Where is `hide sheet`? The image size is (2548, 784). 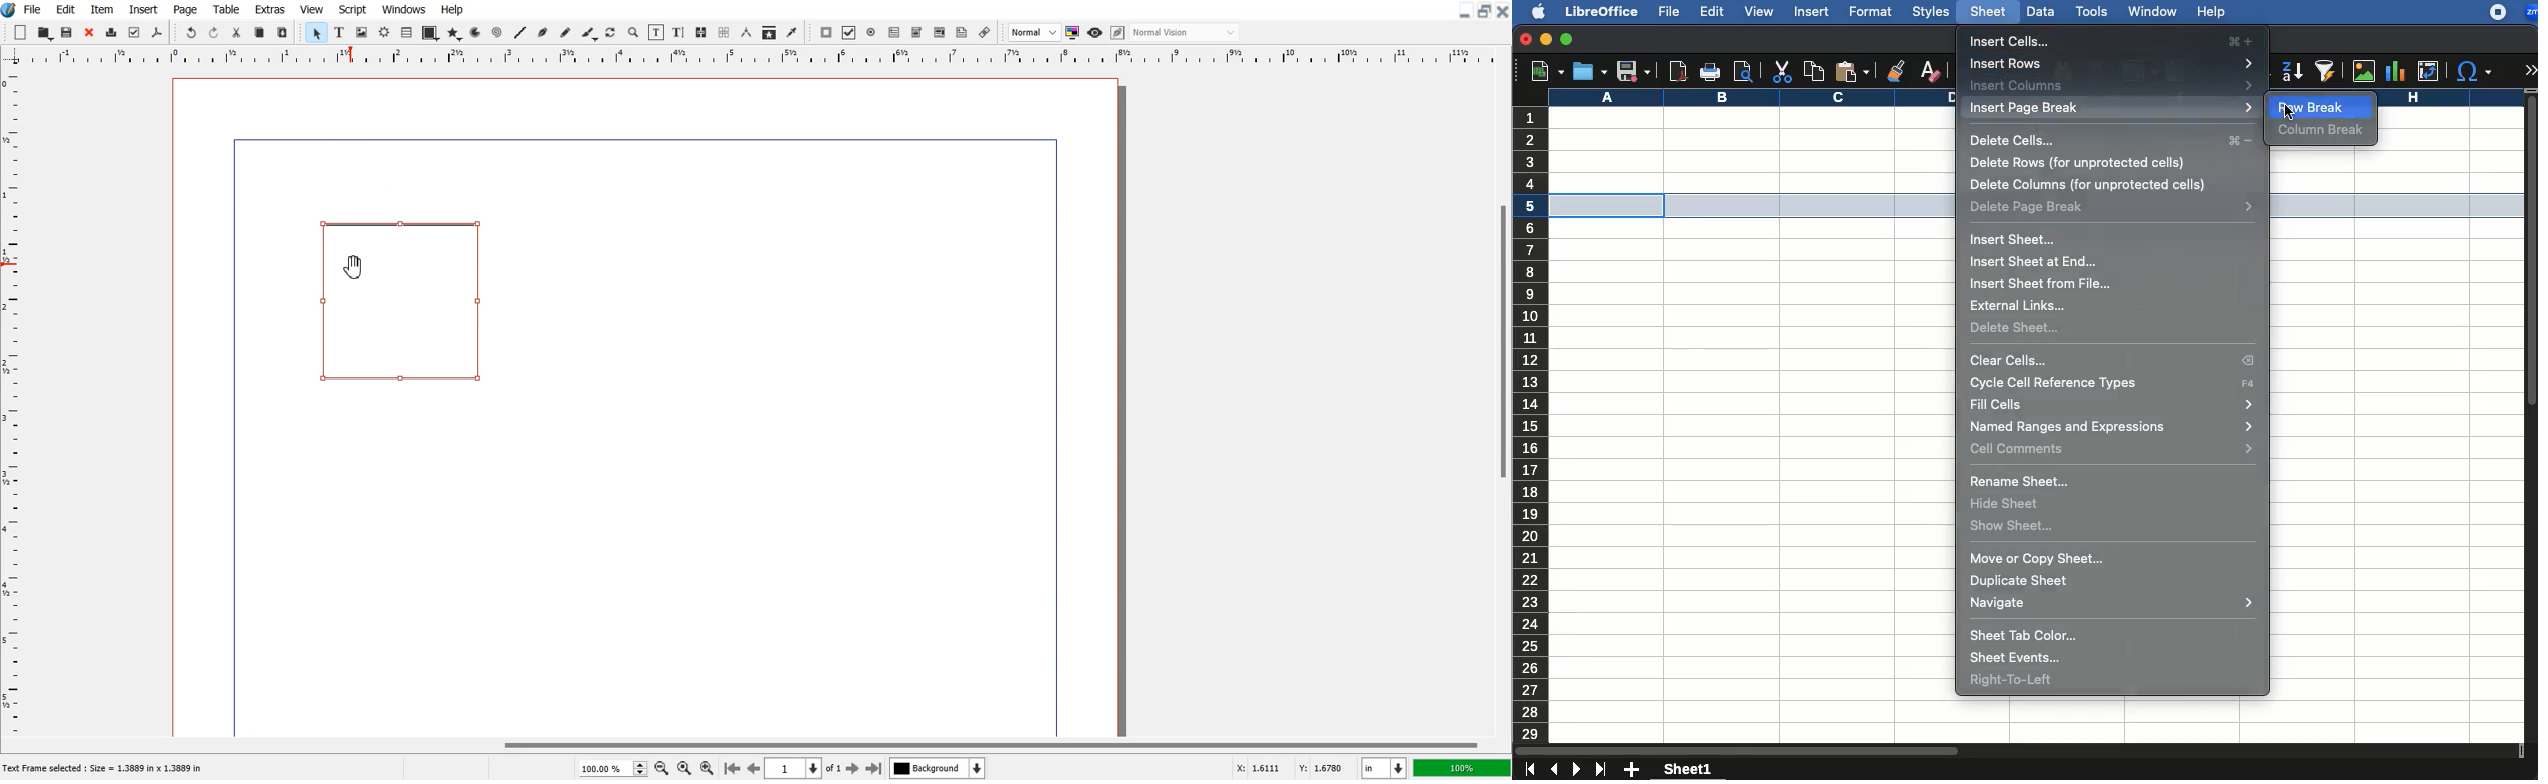 hide sheet is located at coordinates (2005, 504).